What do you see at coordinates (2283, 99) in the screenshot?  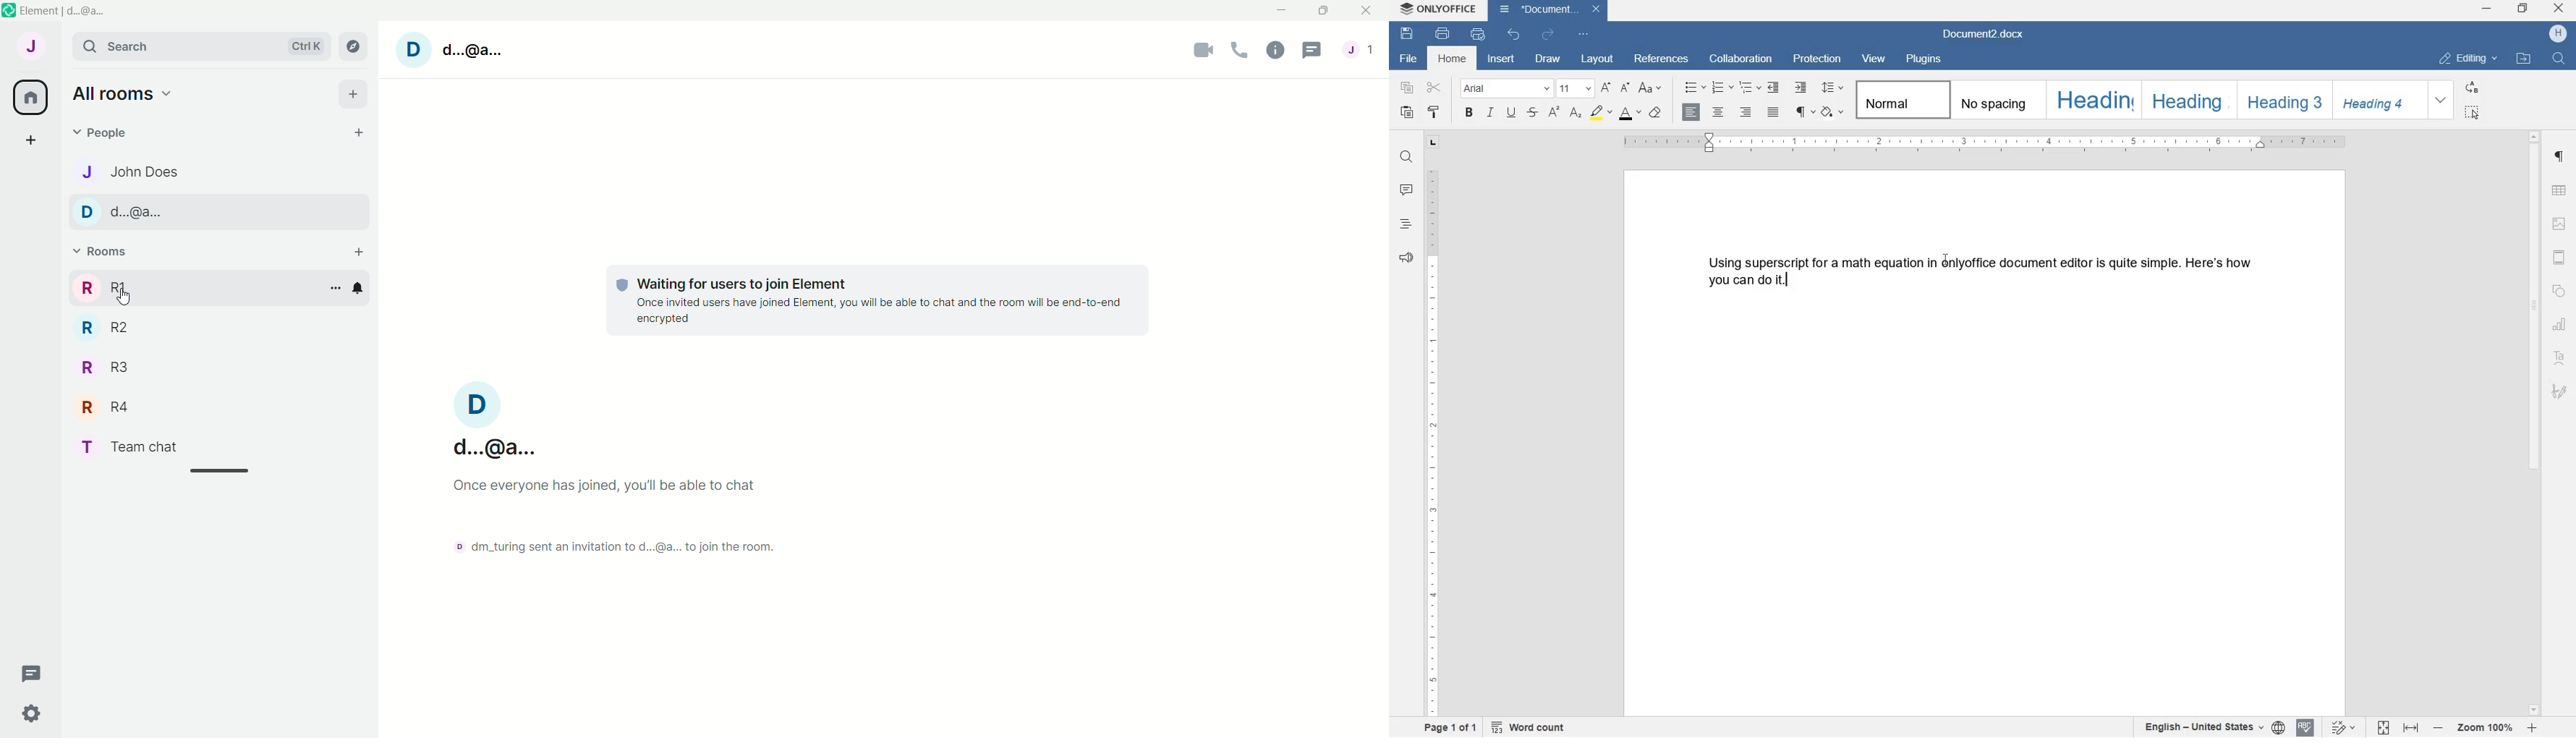 I see `HEADING 3` at bounding box center [2283, 99].